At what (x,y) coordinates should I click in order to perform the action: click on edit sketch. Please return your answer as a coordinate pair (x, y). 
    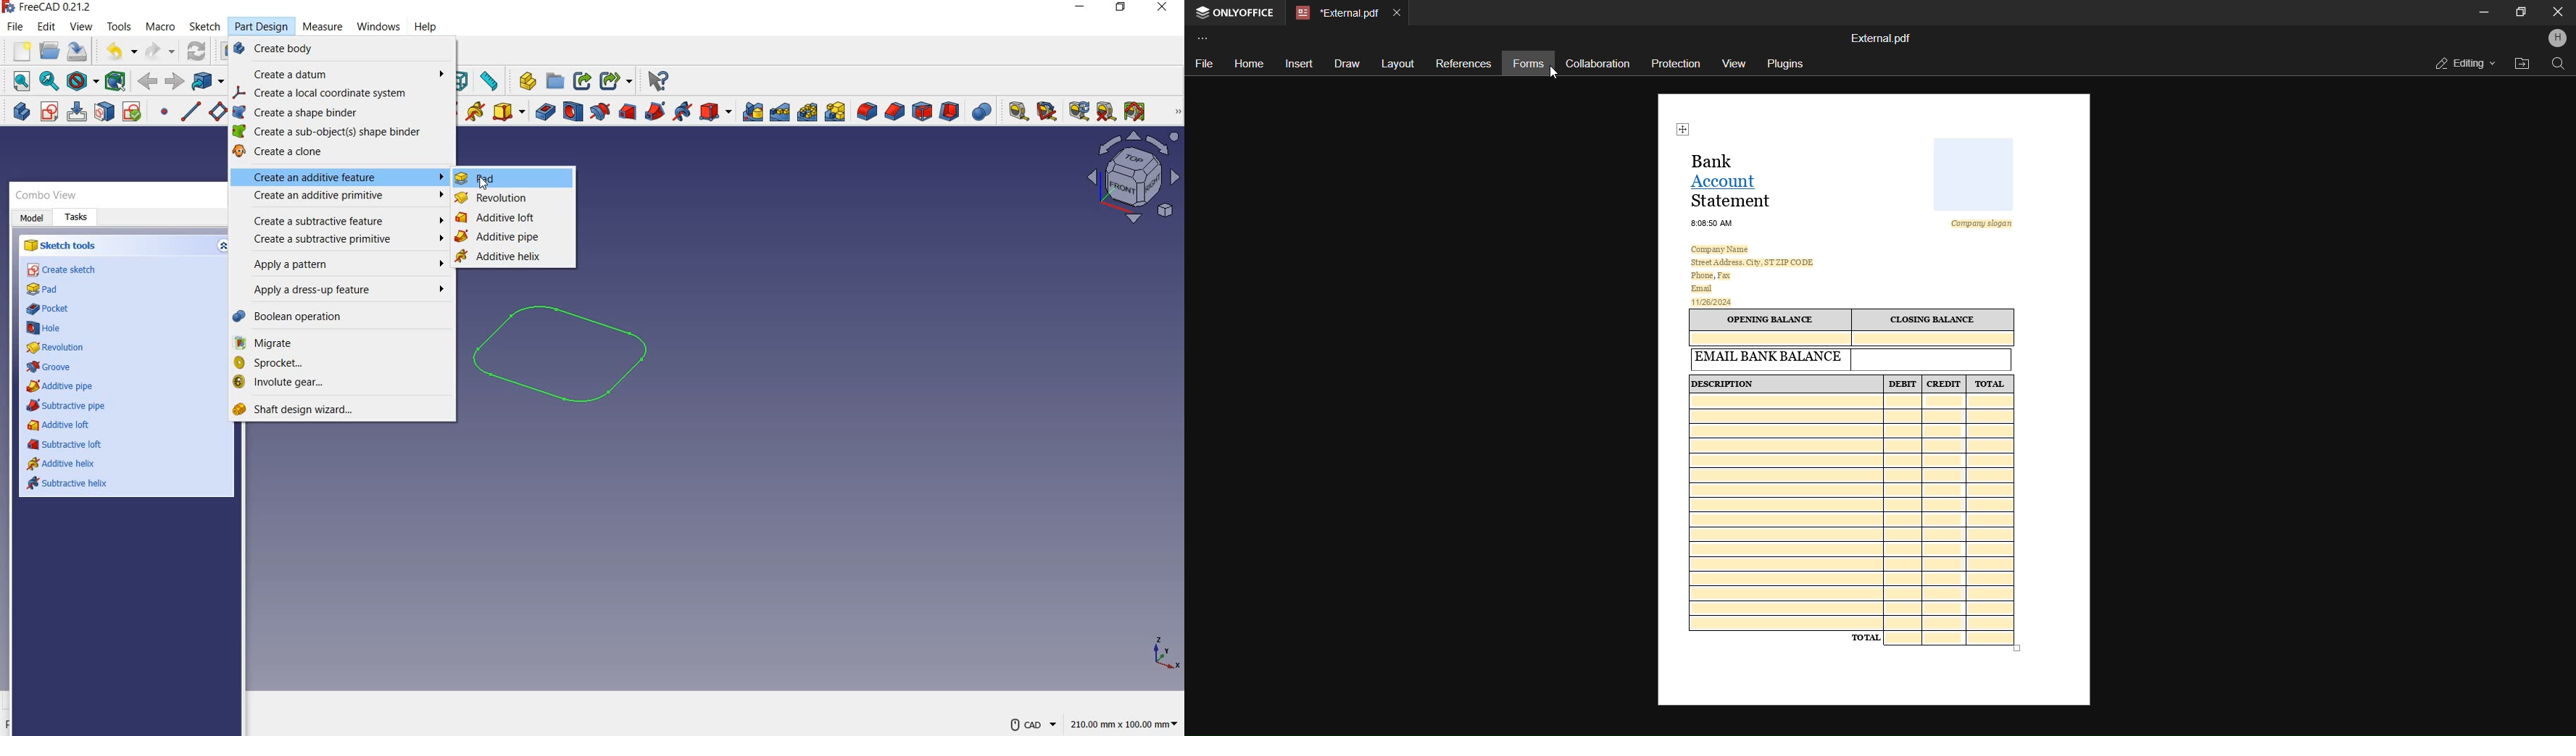
    Looking at the image, I should click on (78, 113).